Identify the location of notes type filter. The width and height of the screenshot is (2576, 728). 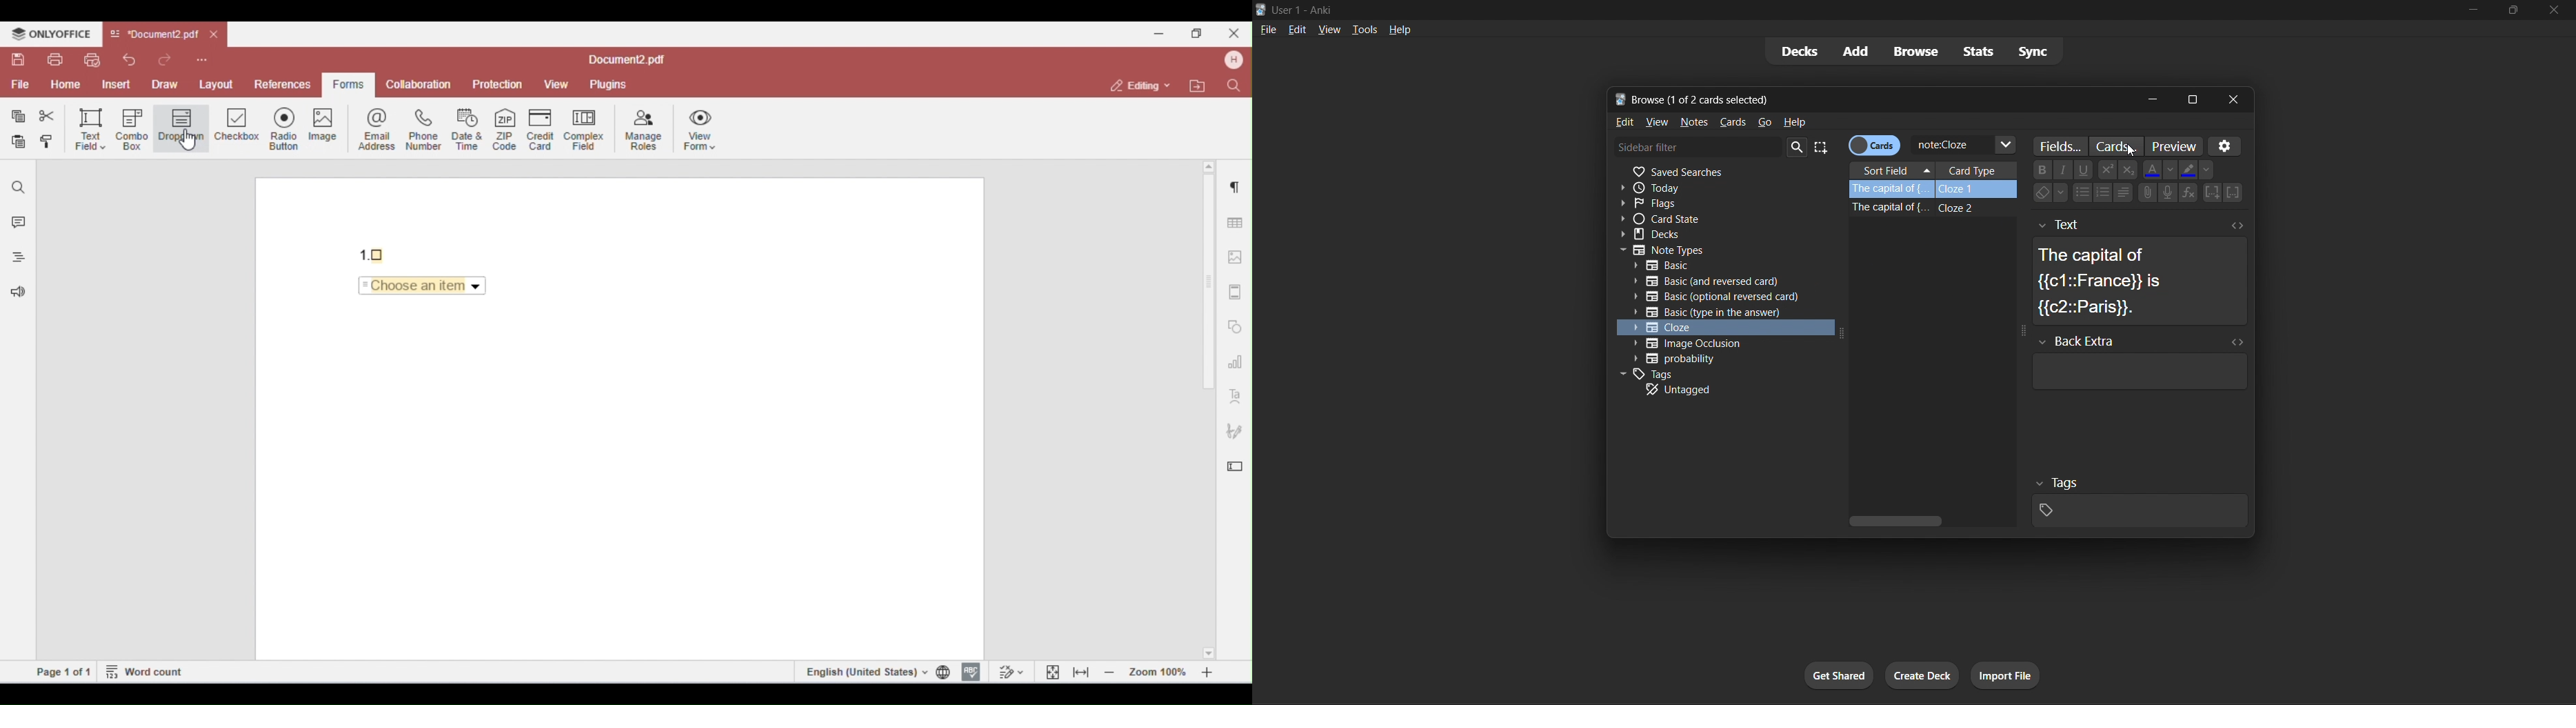
(1724, 248).